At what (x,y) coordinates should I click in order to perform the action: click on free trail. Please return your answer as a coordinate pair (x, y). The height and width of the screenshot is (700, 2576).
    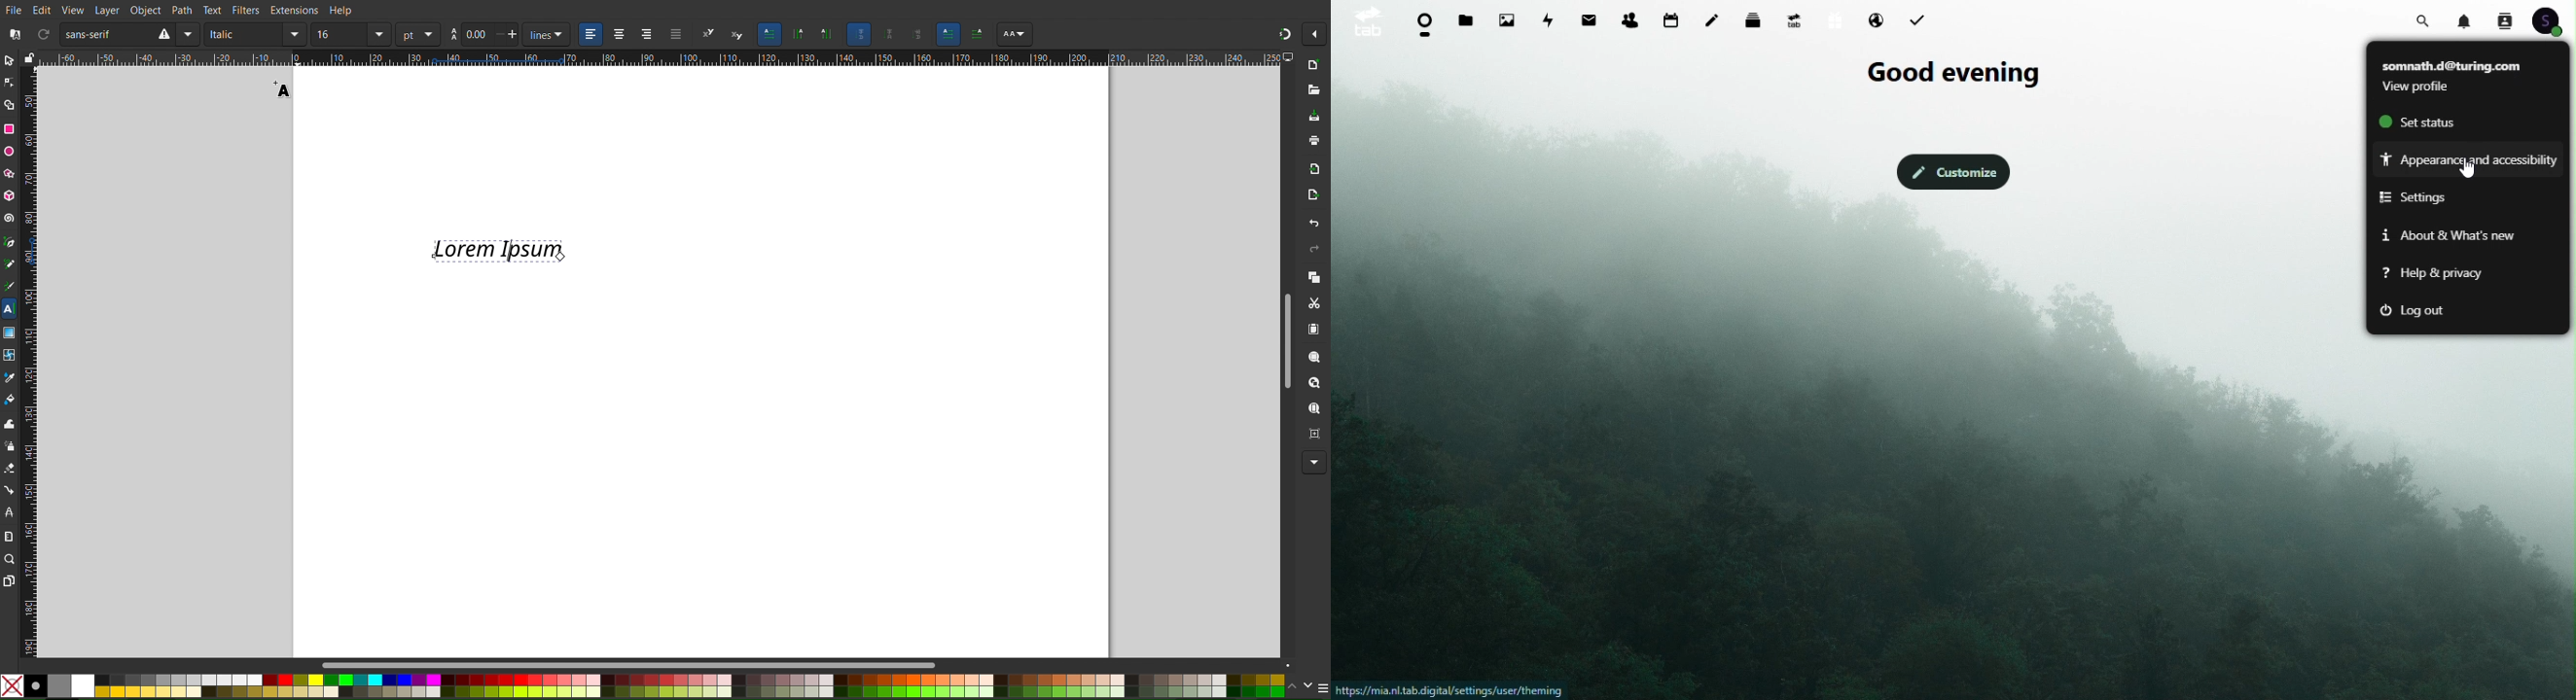
    Looking at the image, I should click on (1831, 20).